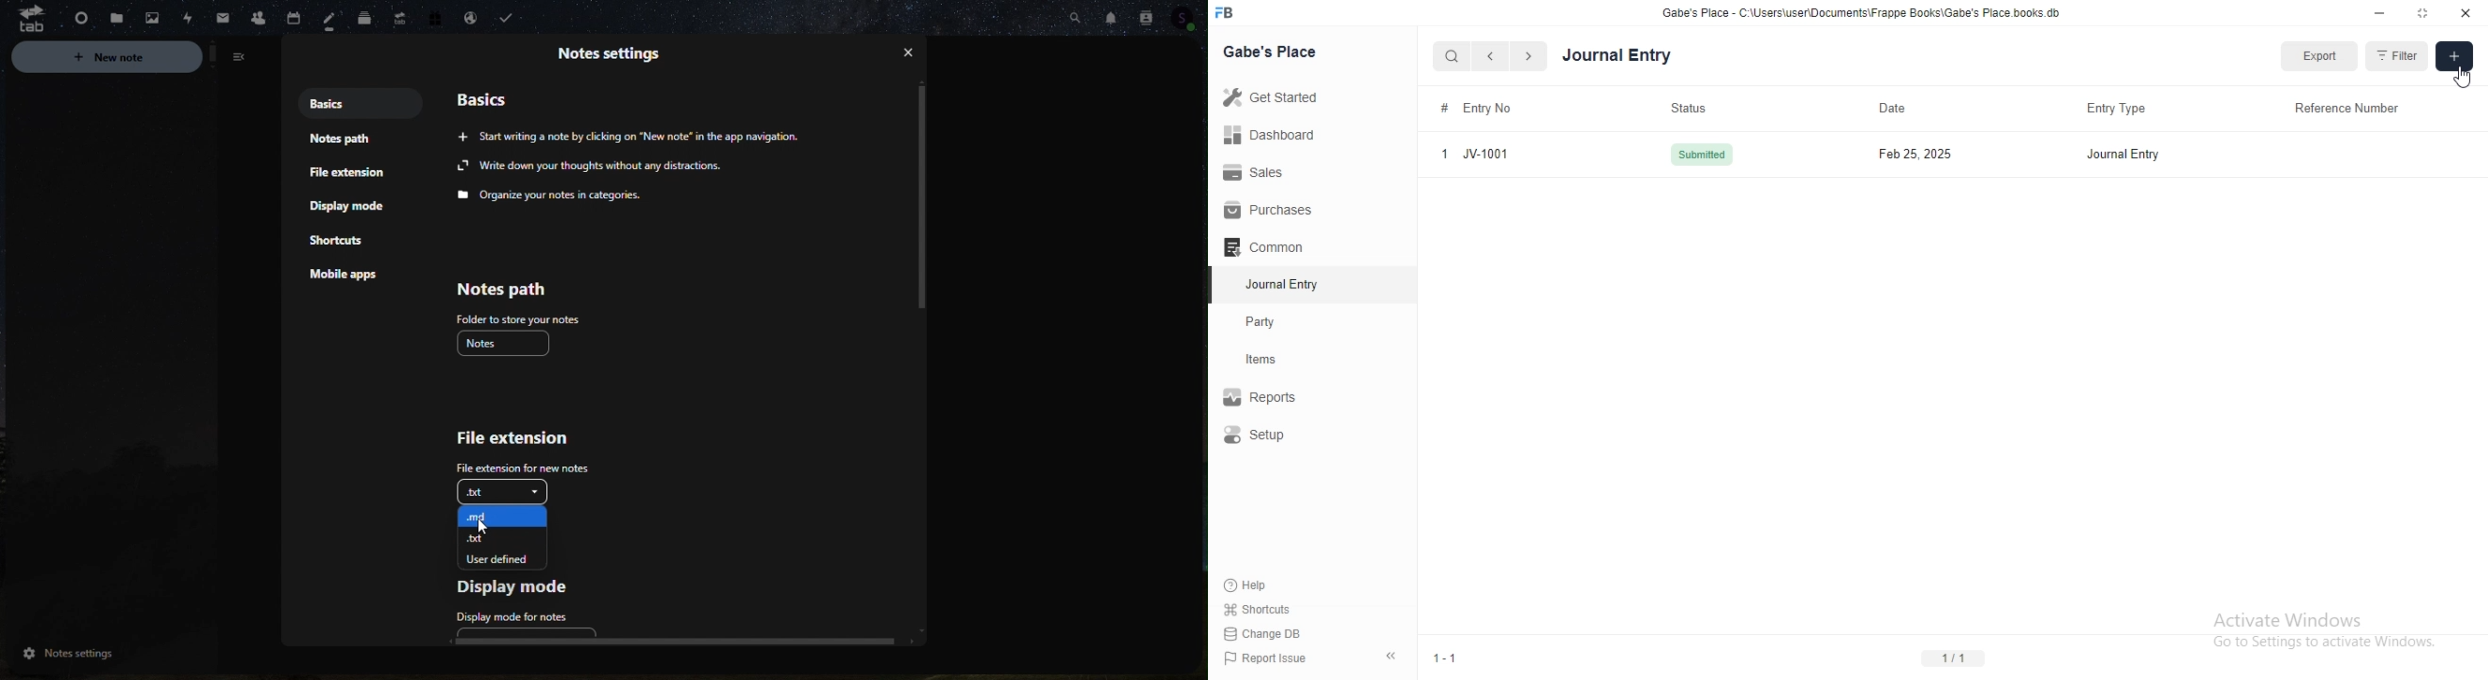 The width and height of the screenshot is (2492, 700). I want to click on file extension for new notes, so click(520, 467).